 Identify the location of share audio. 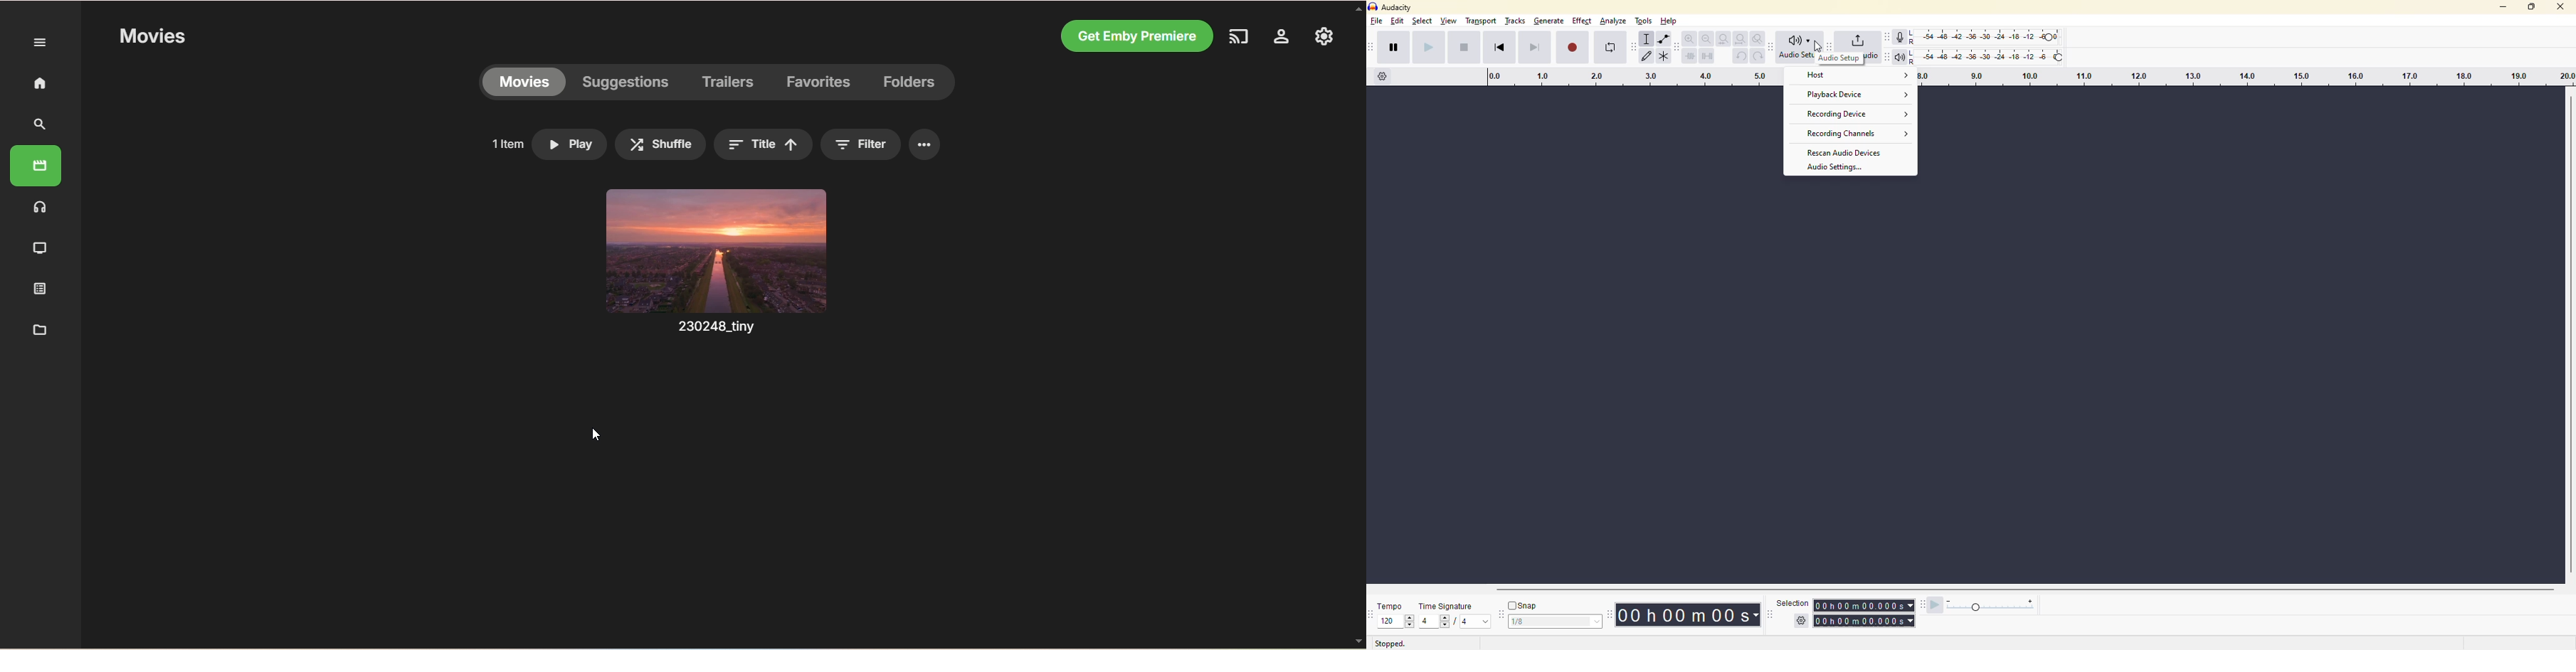
(1857, 40).